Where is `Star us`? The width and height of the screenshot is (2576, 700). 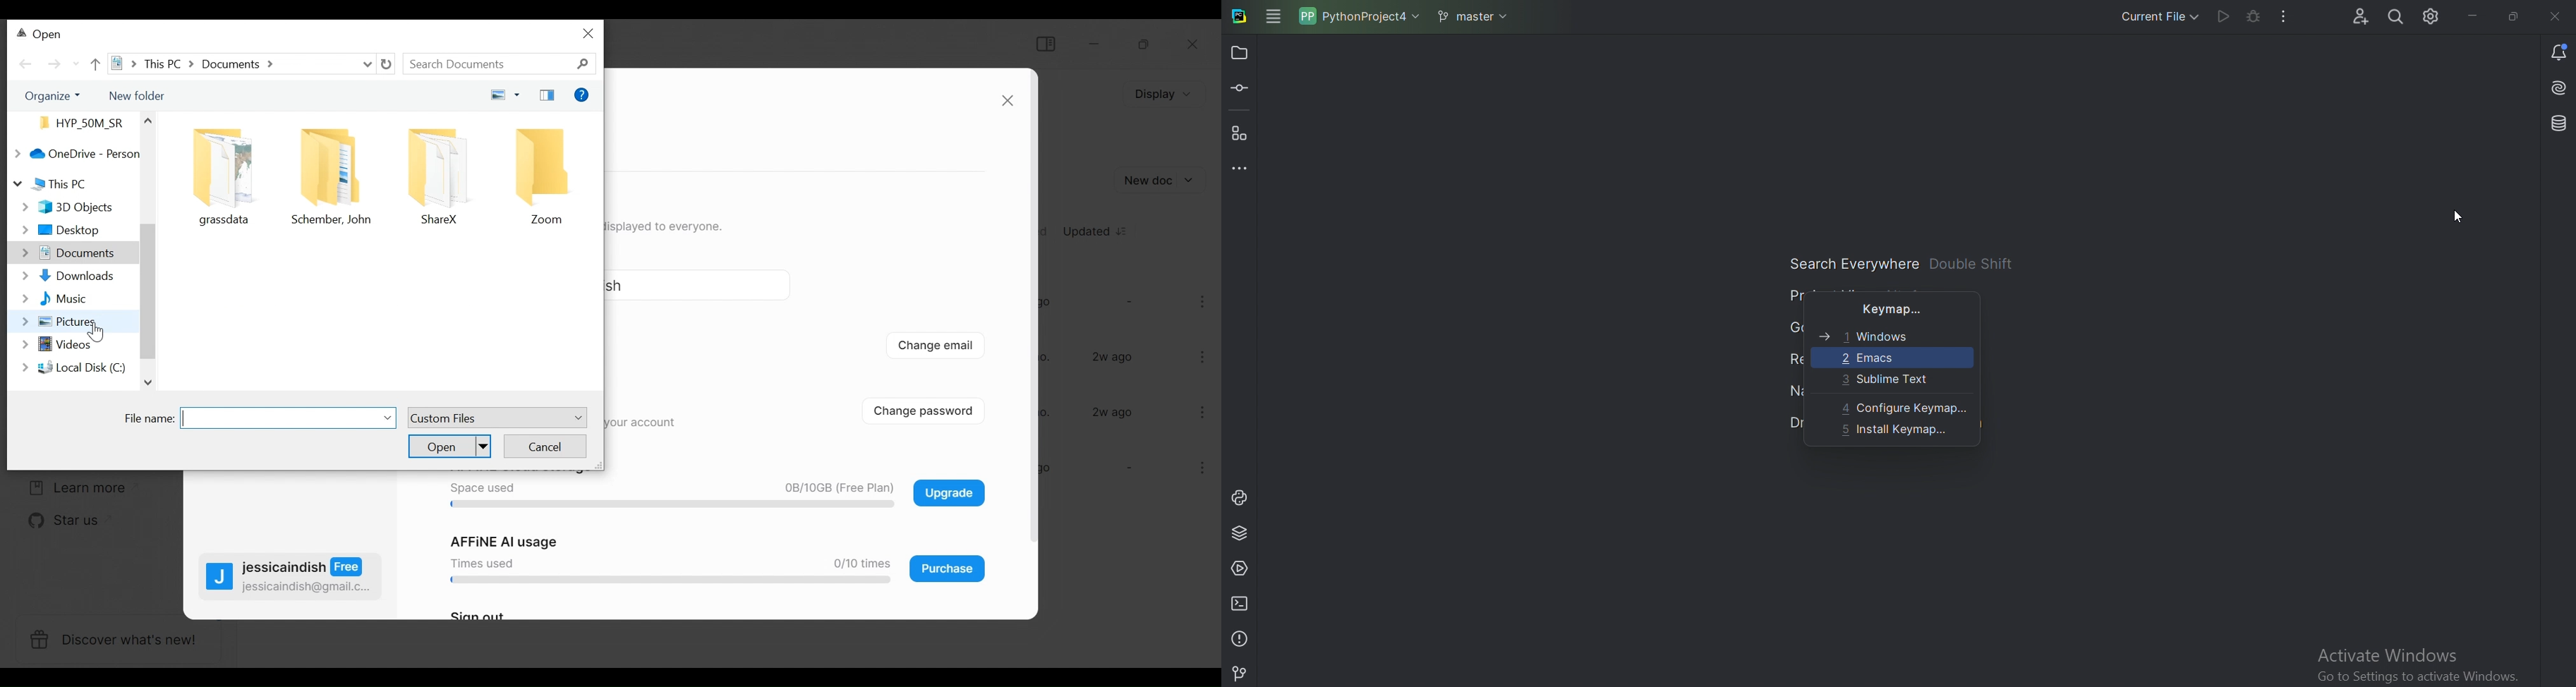 Star us is located at coordinates (56, 522).